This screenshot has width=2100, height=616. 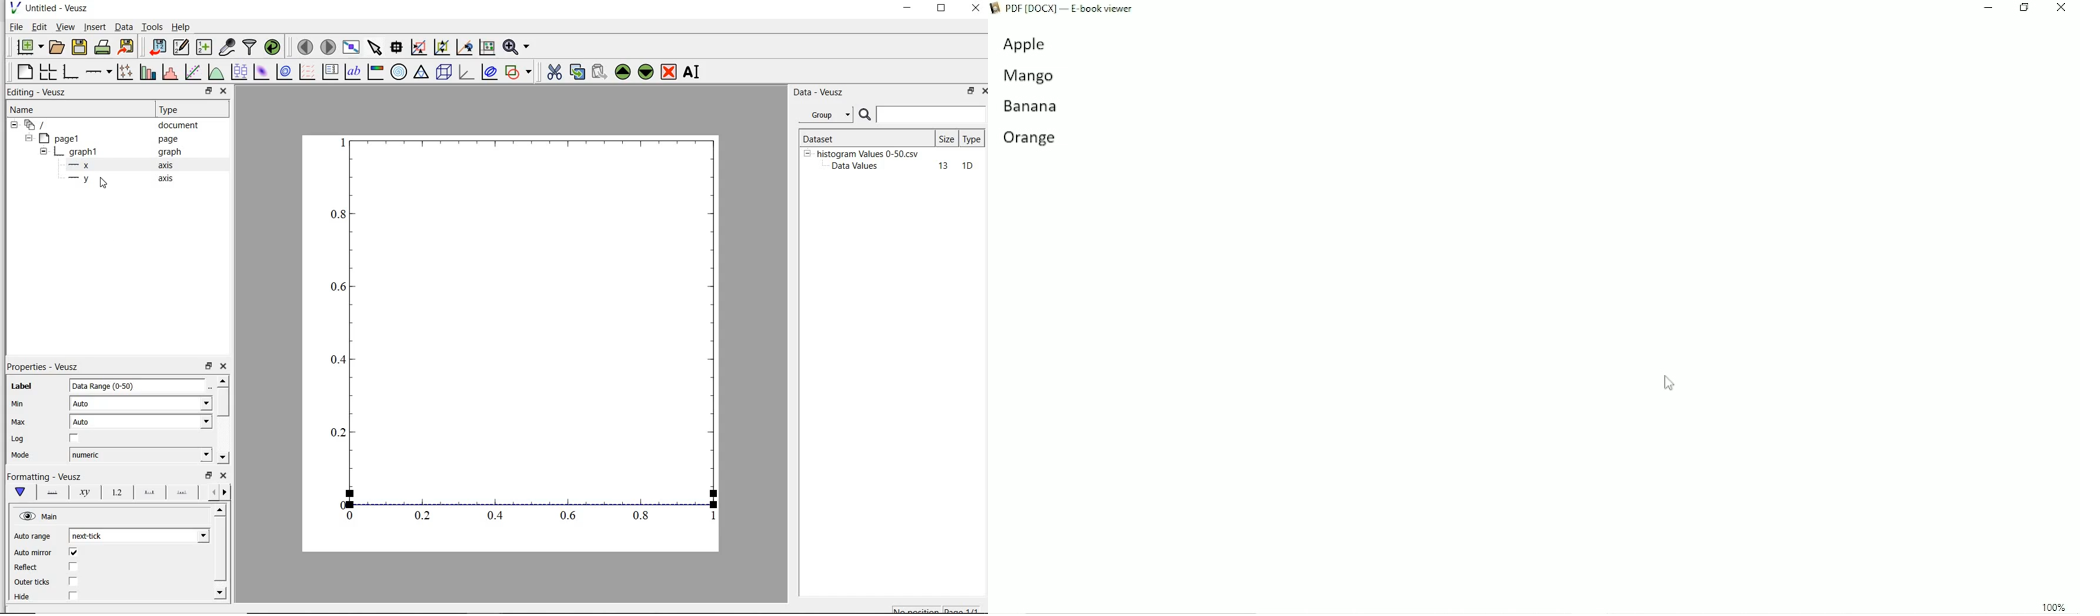 I want to click on text label, so click(x=355, y=71).